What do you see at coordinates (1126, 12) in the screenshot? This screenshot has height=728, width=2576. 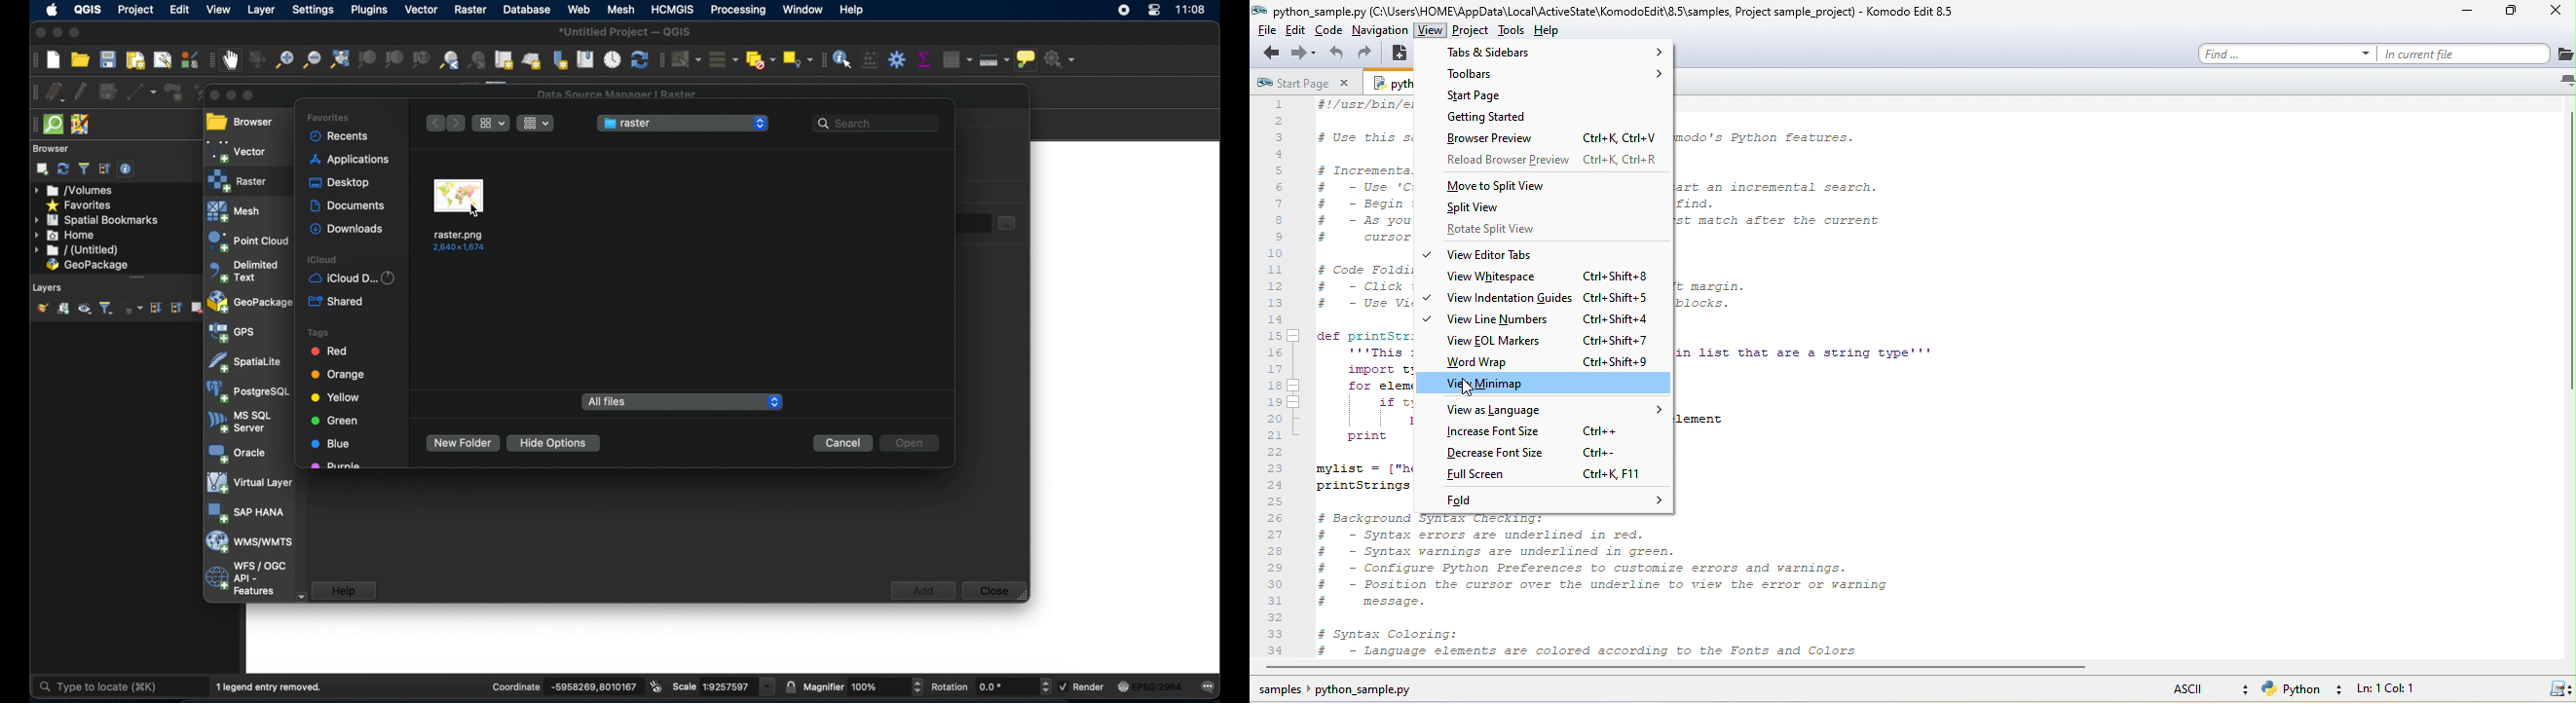 I see `screen recorder` at bounding box center [1126, 12].